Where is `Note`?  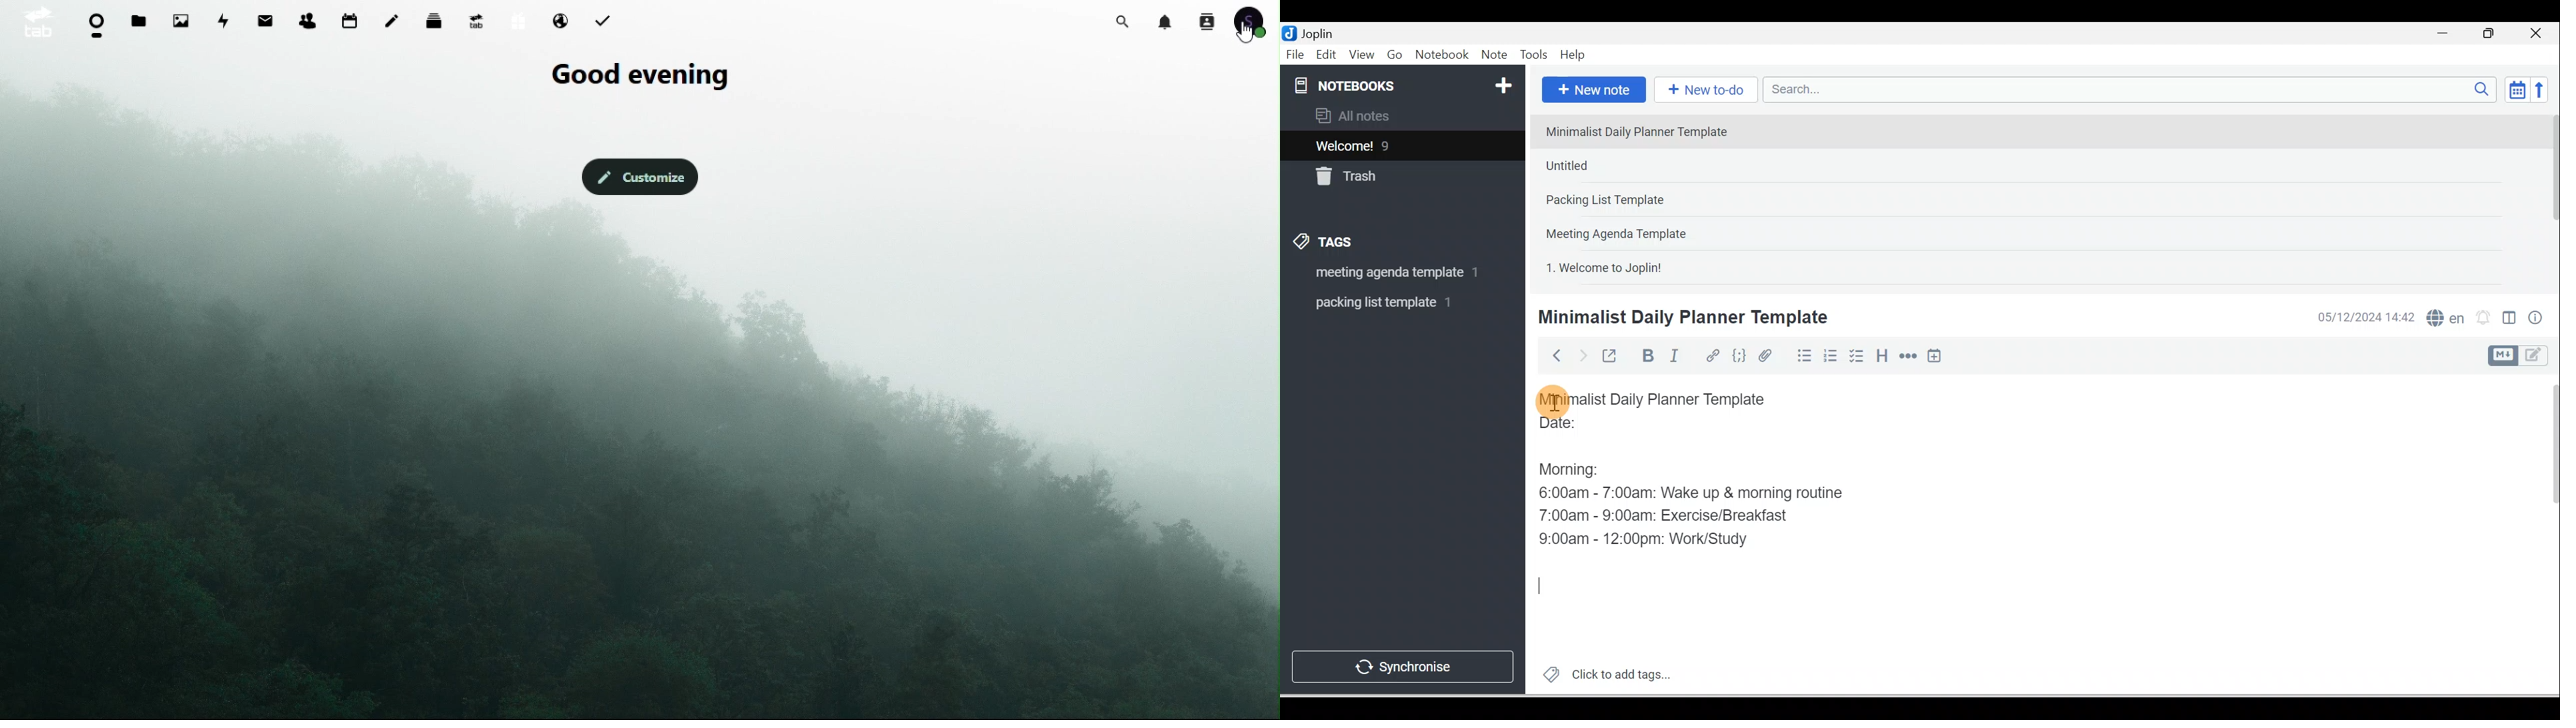 Note is located at coordinates (1493, 55).